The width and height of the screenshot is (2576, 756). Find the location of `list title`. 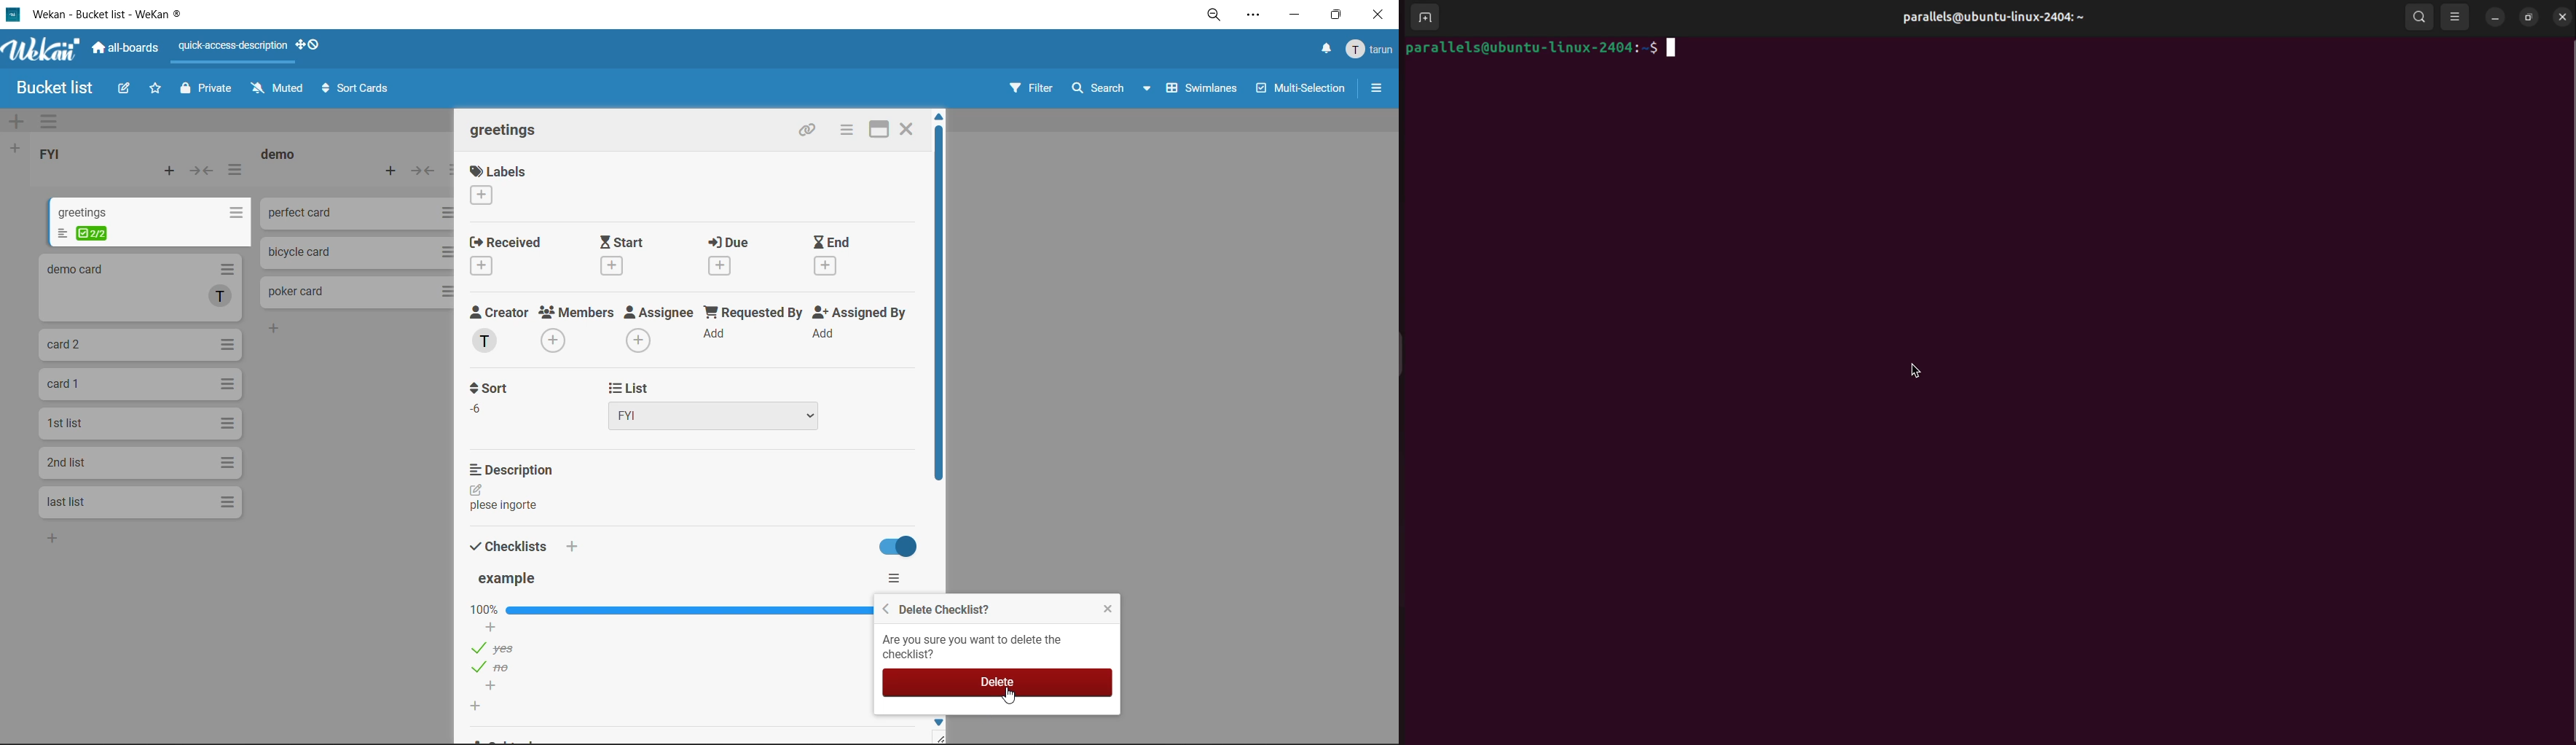

list title is located at coordinates (280, 155).